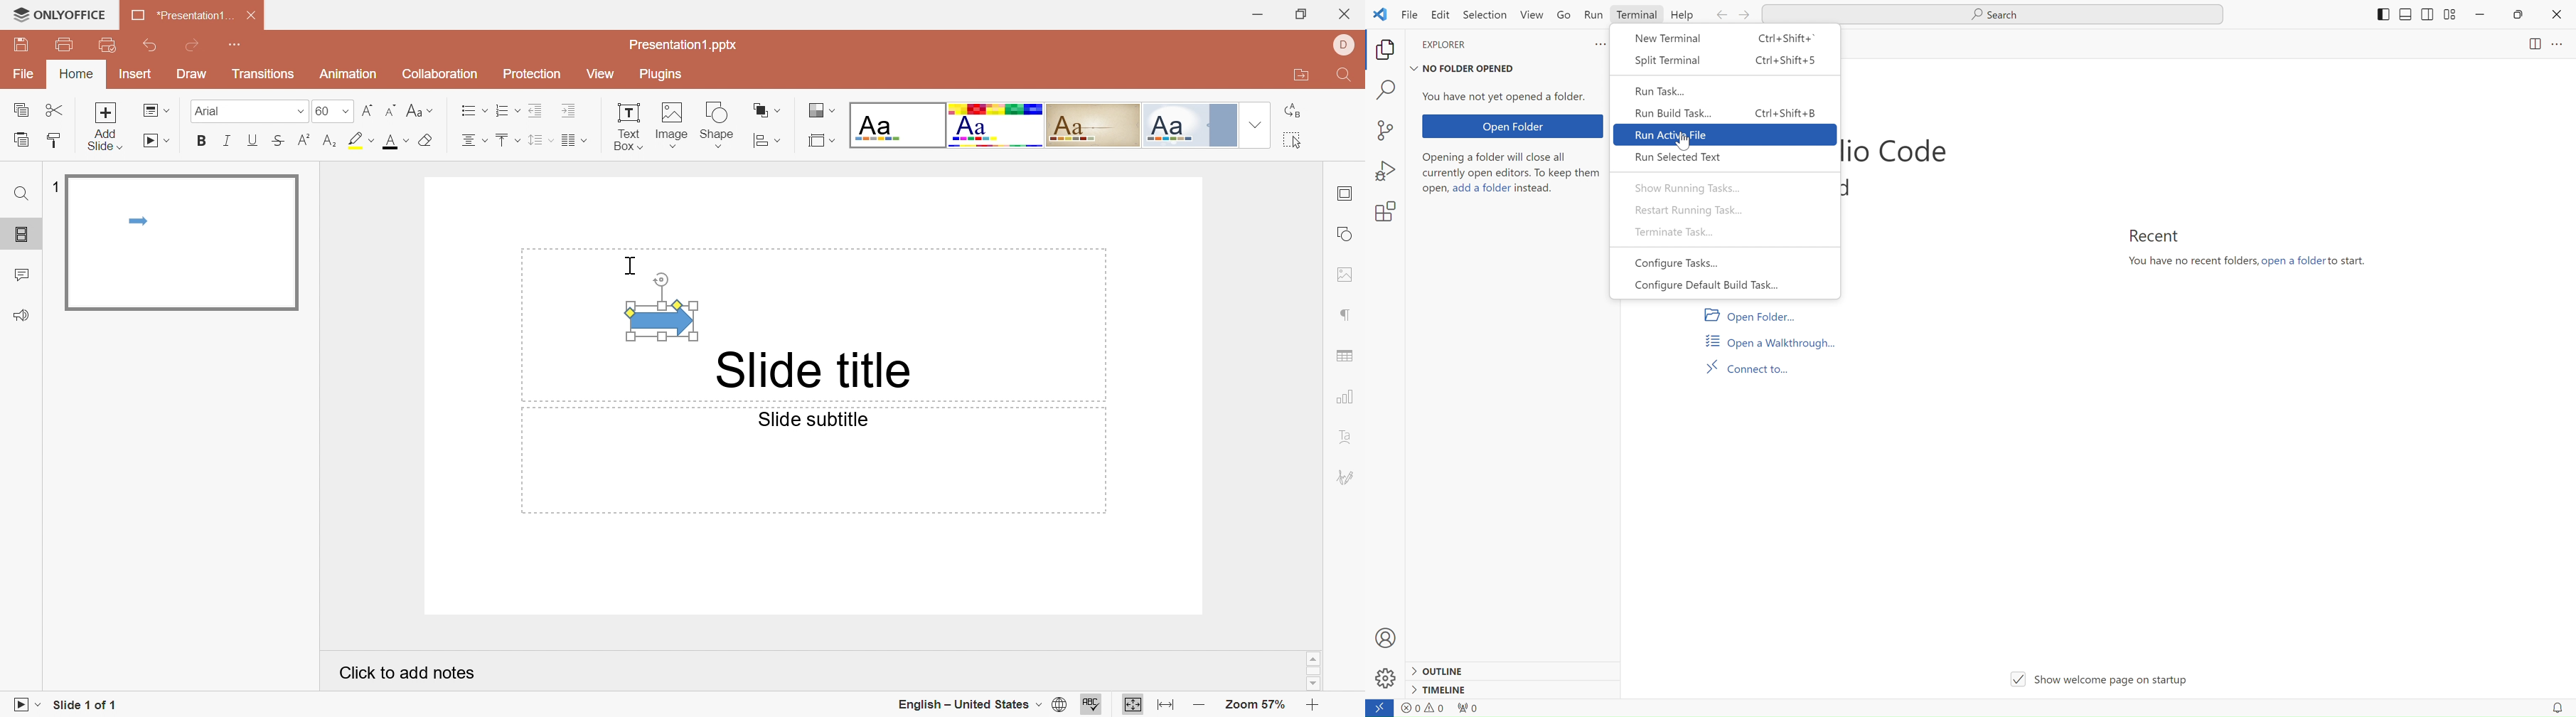 This screenshot has height=728, width=2576. What do you see at coordinates (436, 74) in the screenshot?
I see `Collaboration` at bounding box center [436, 74].